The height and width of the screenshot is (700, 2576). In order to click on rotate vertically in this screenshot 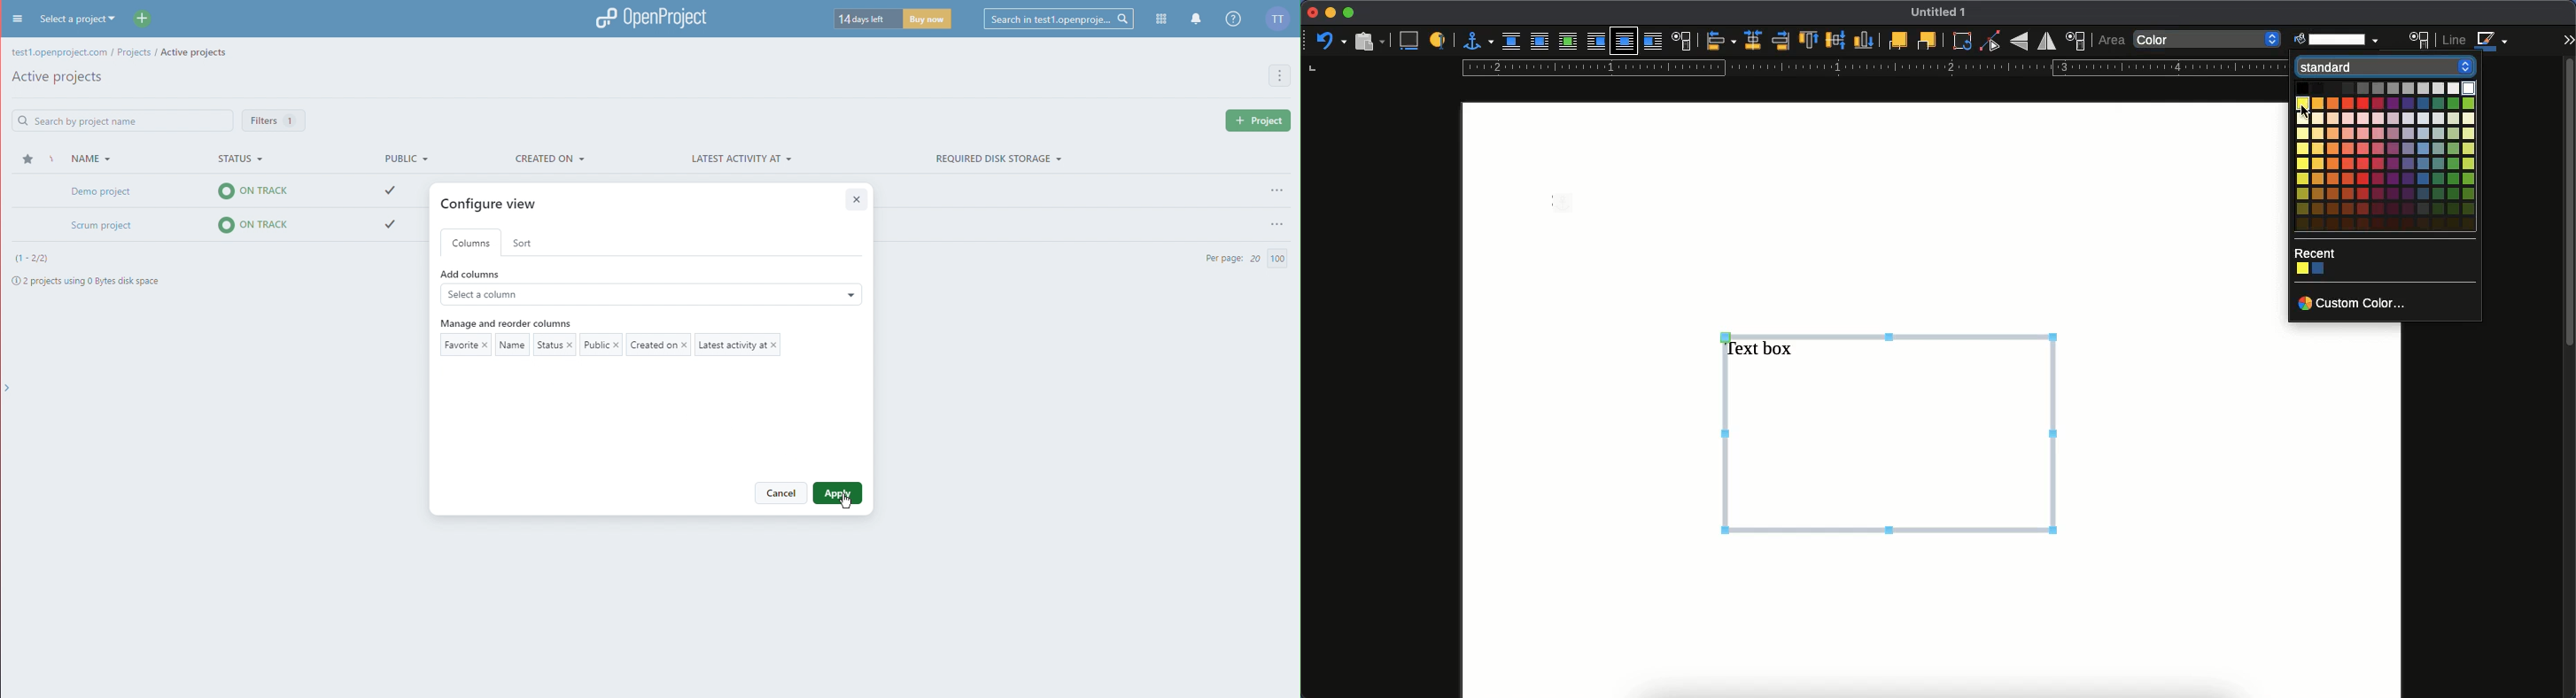, I will do `click(2019, 43)`.